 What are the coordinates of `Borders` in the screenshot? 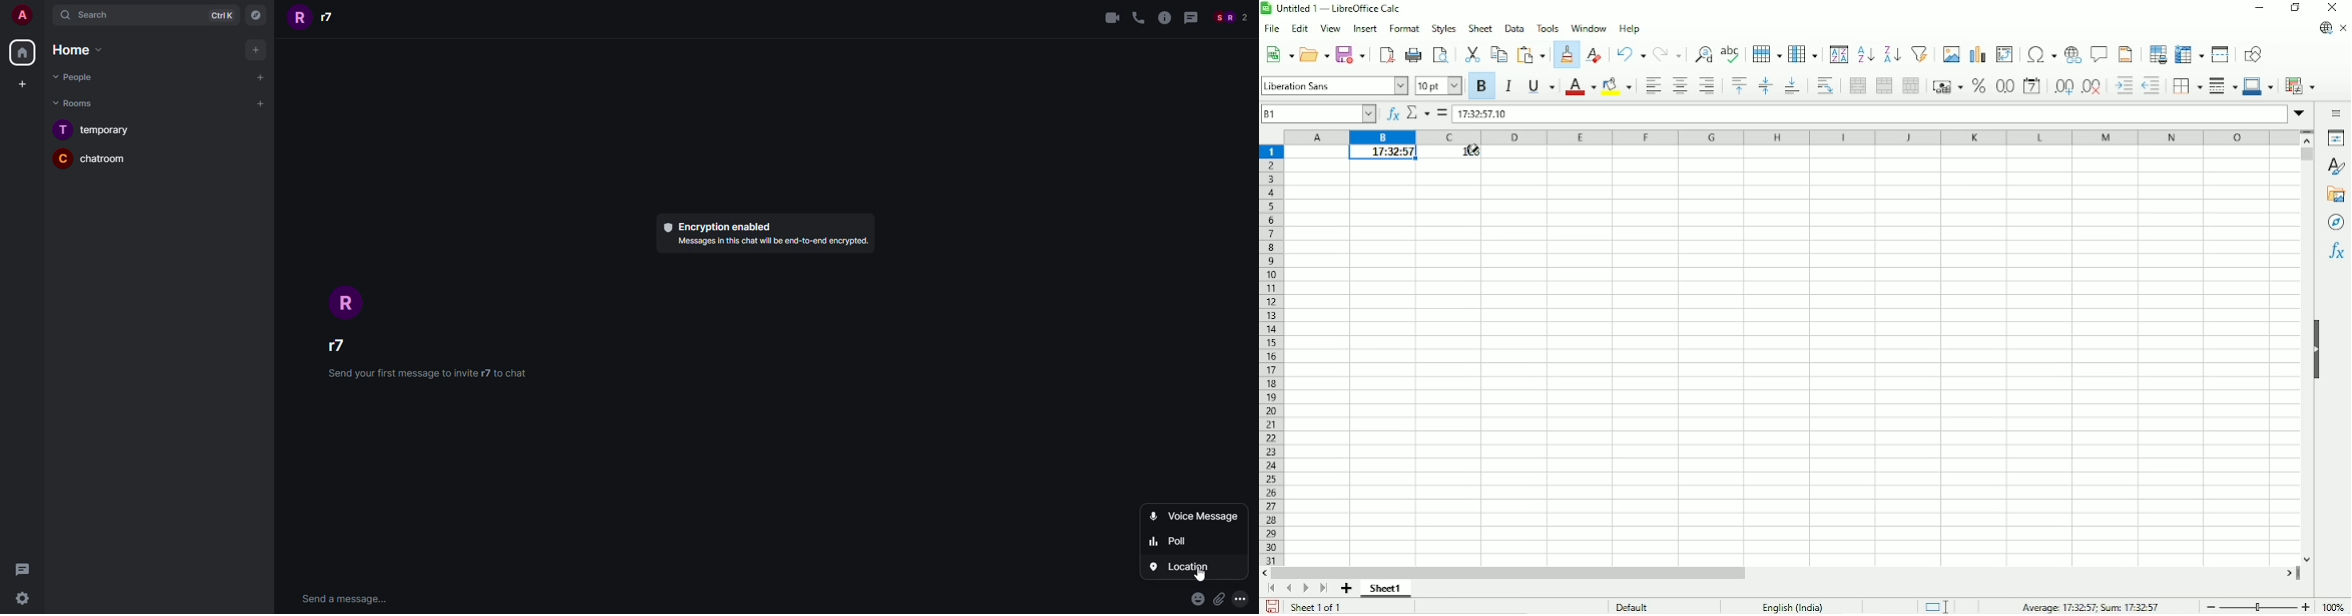 It's located at (2185, 86).